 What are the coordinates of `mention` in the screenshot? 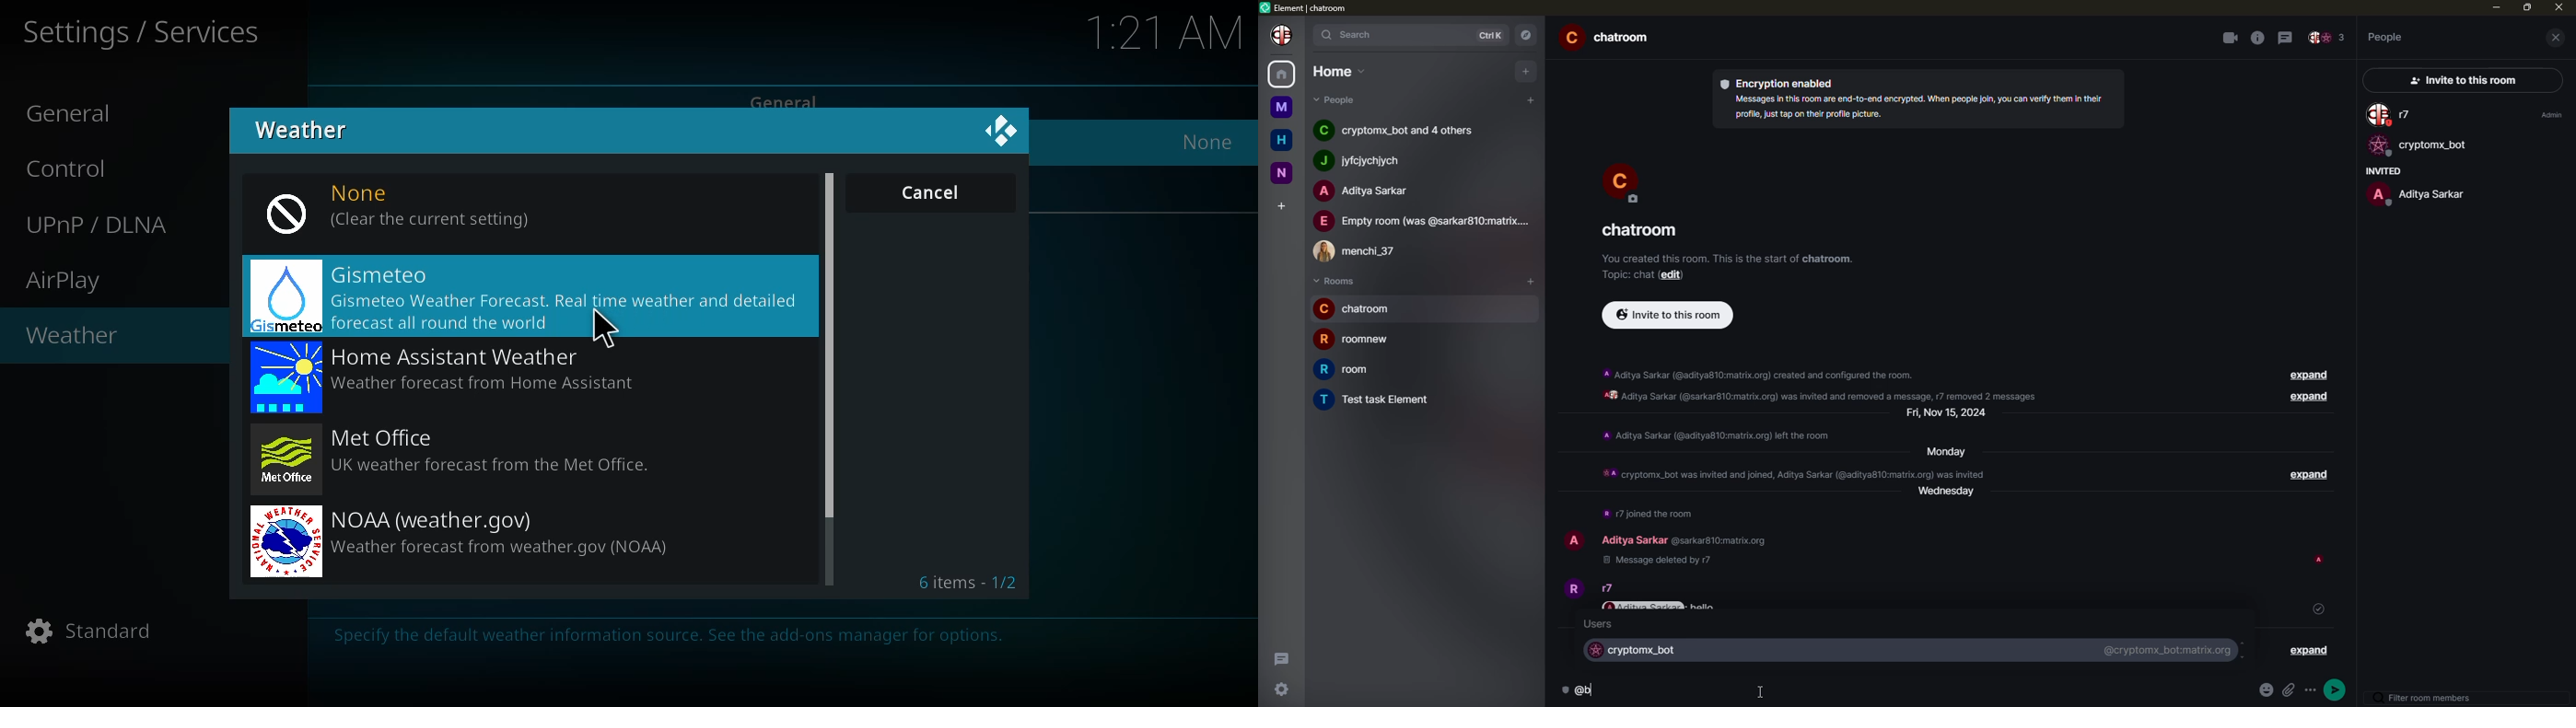 It's located at (1644, 607).